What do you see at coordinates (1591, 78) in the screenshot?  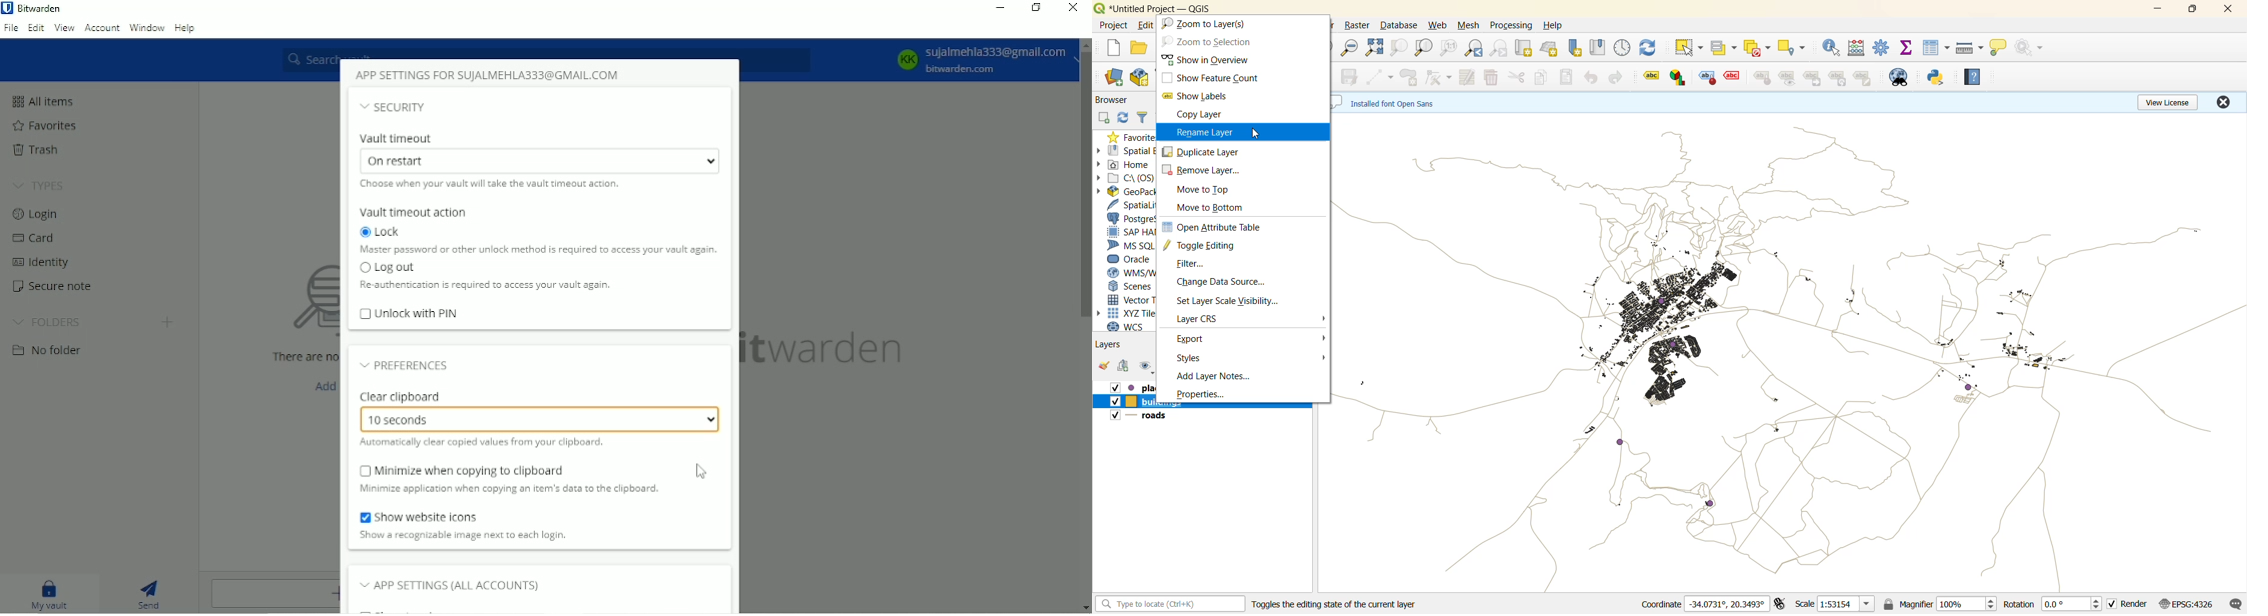 I see `undo` at bounding box center [1591, 78].